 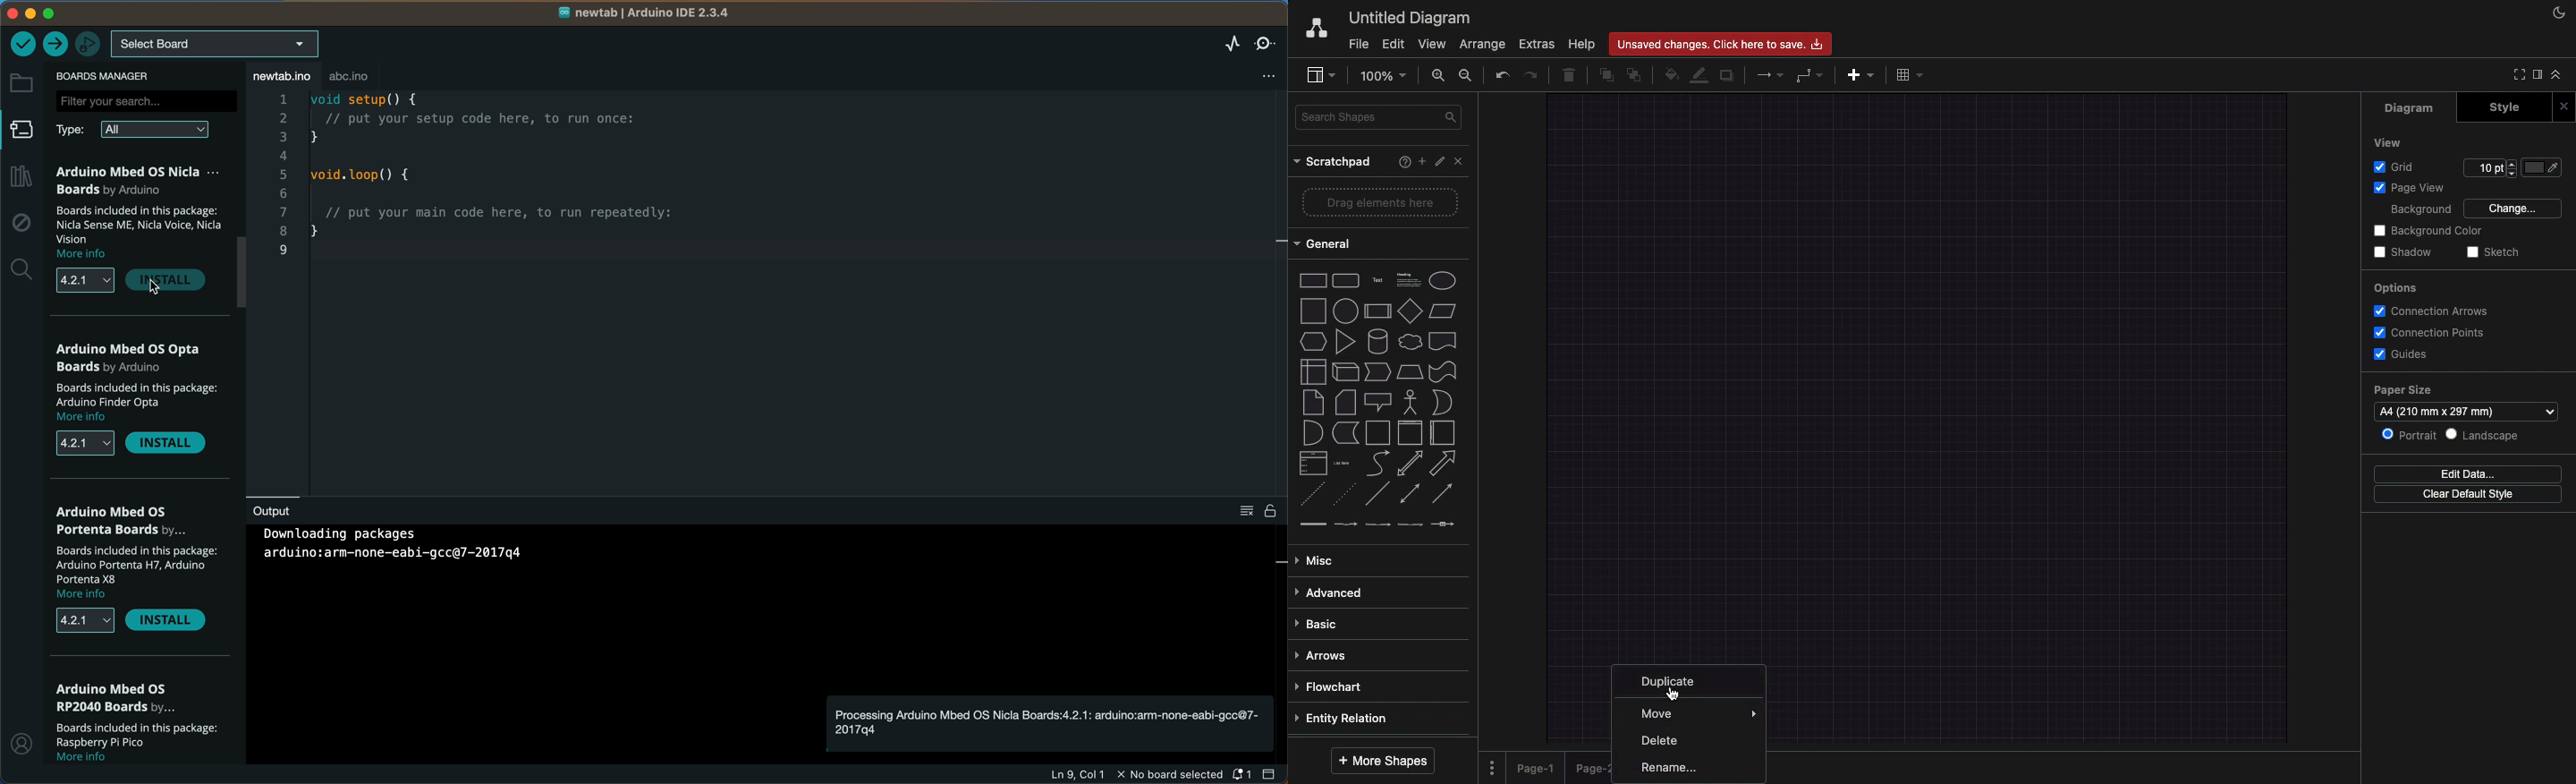 What do you see at coordinates (2387, 142) in the screenshot?
I see `View` at bounding box center [2387, 142].